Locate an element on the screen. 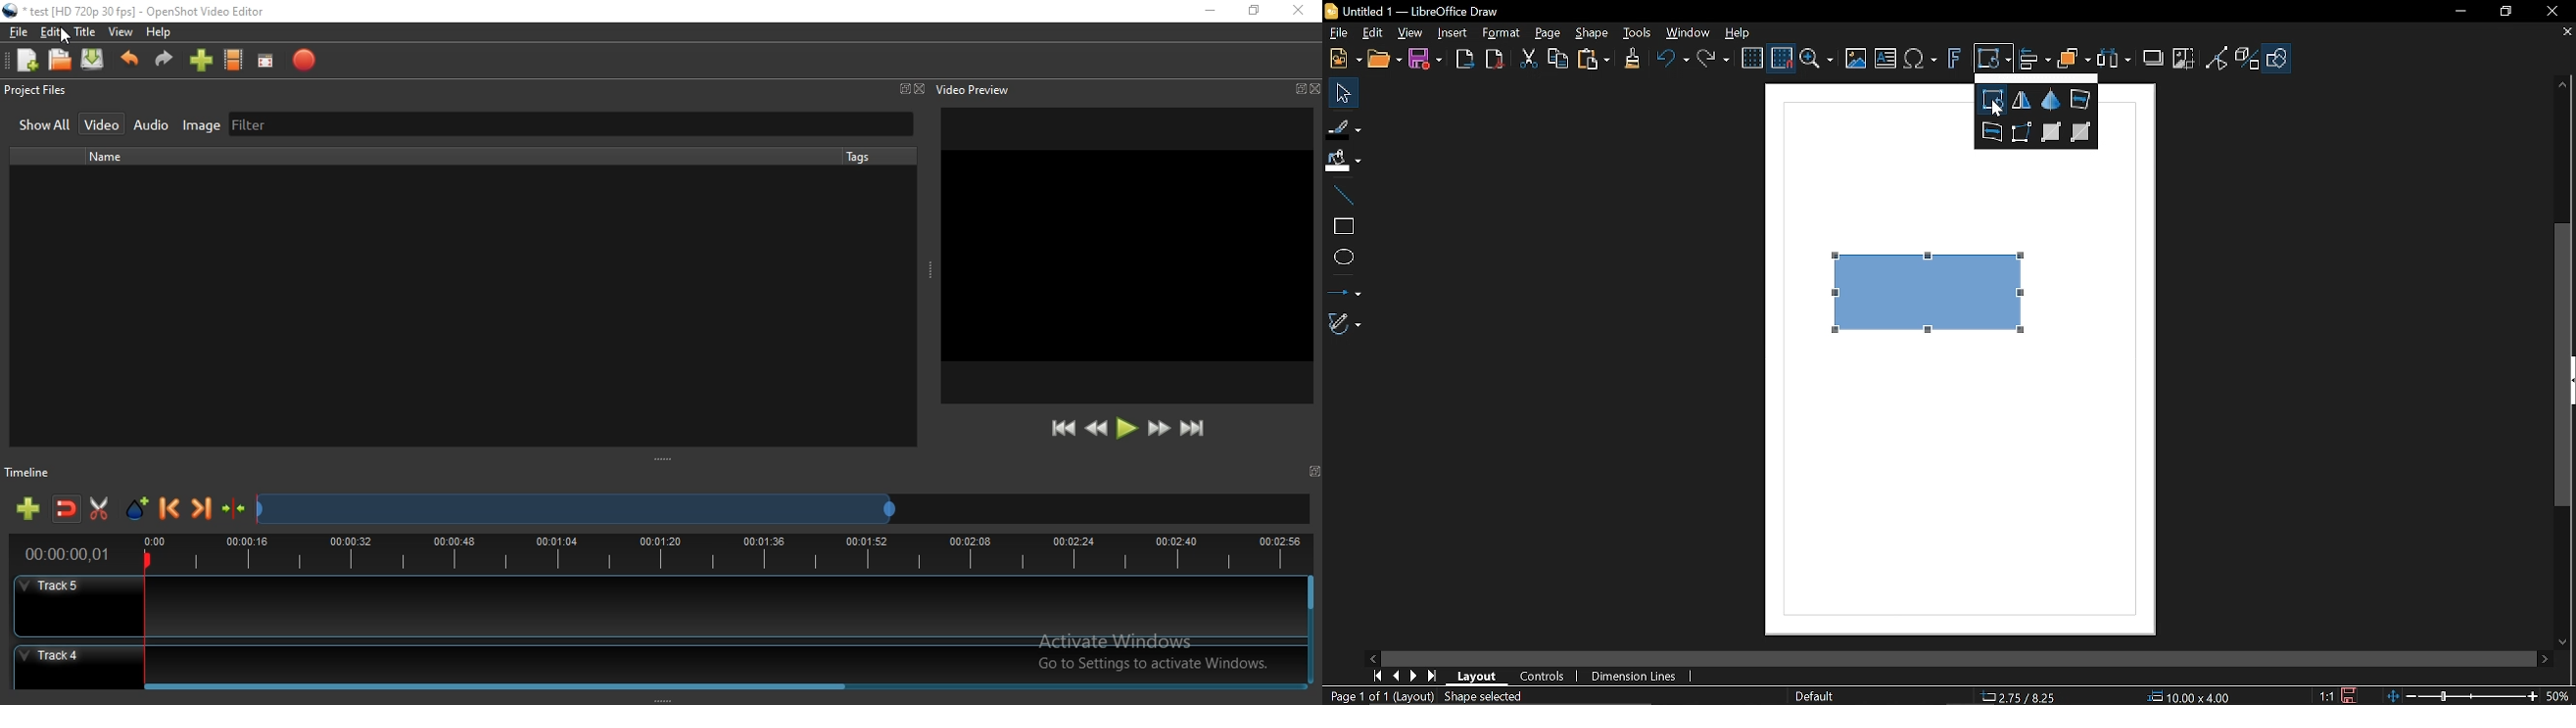  Last page is located at coordinates (1432, 677).